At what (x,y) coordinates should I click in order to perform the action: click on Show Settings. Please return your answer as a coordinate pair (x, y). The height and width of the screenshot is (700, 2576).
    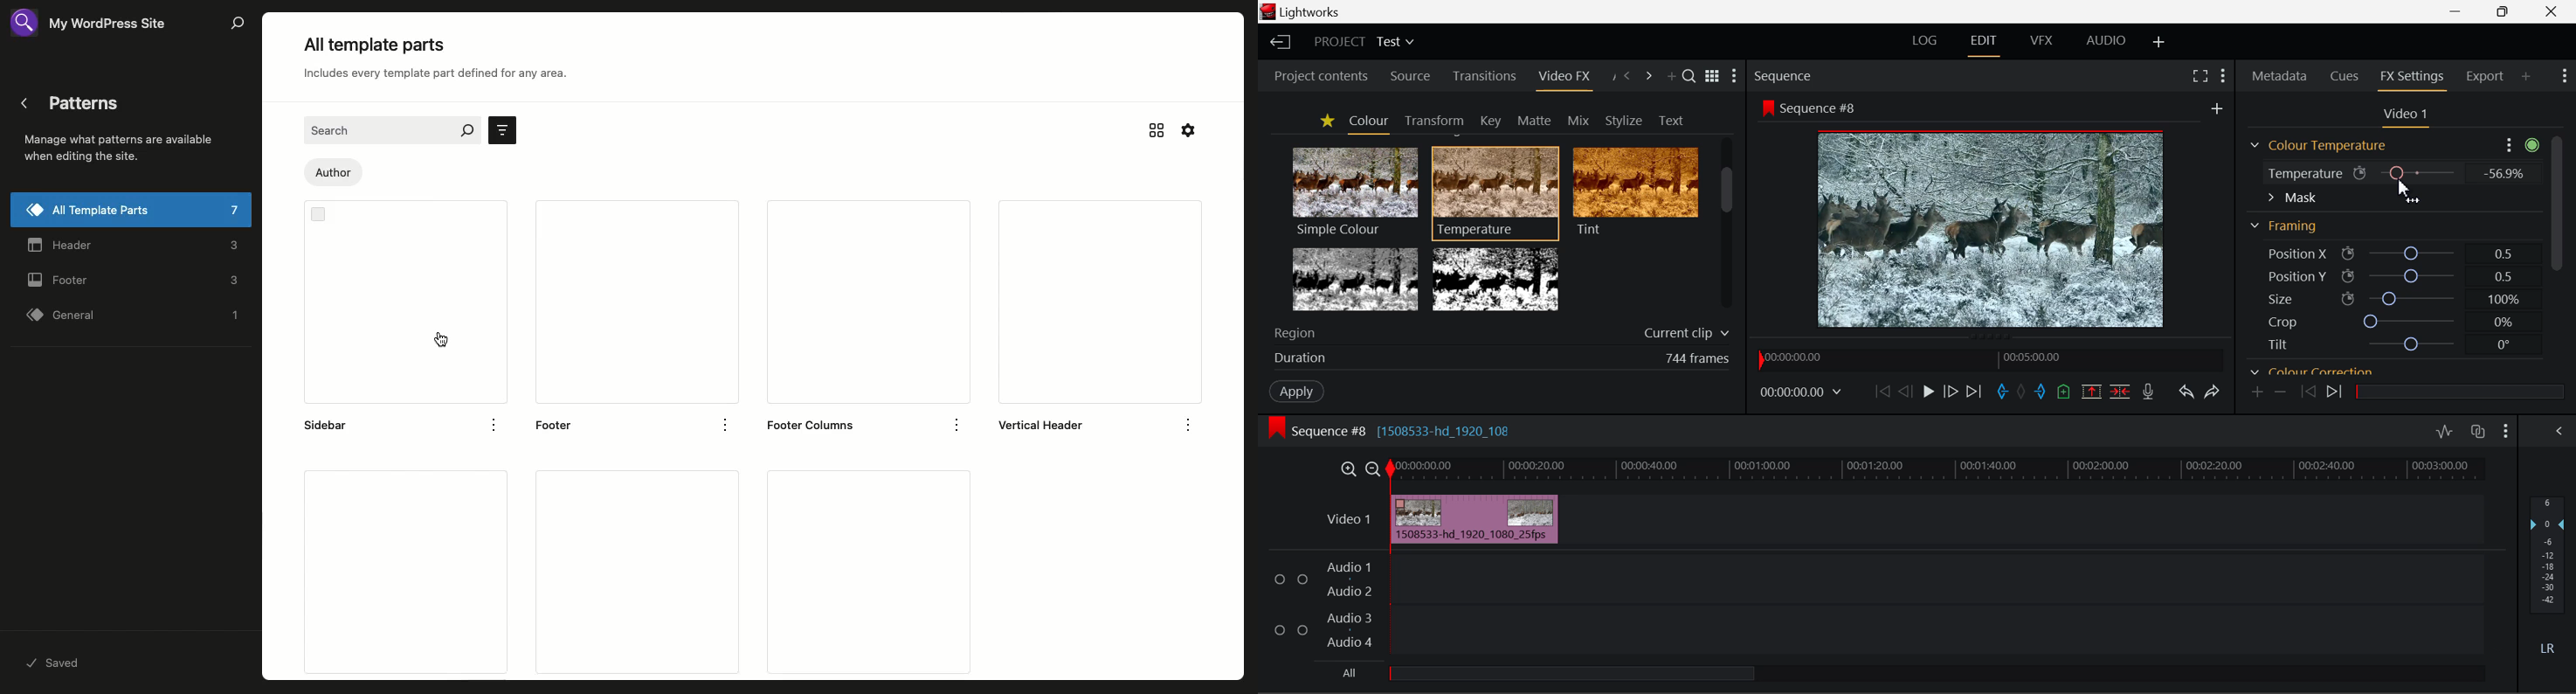
    Looking at the image, I should click on (2559, 432).